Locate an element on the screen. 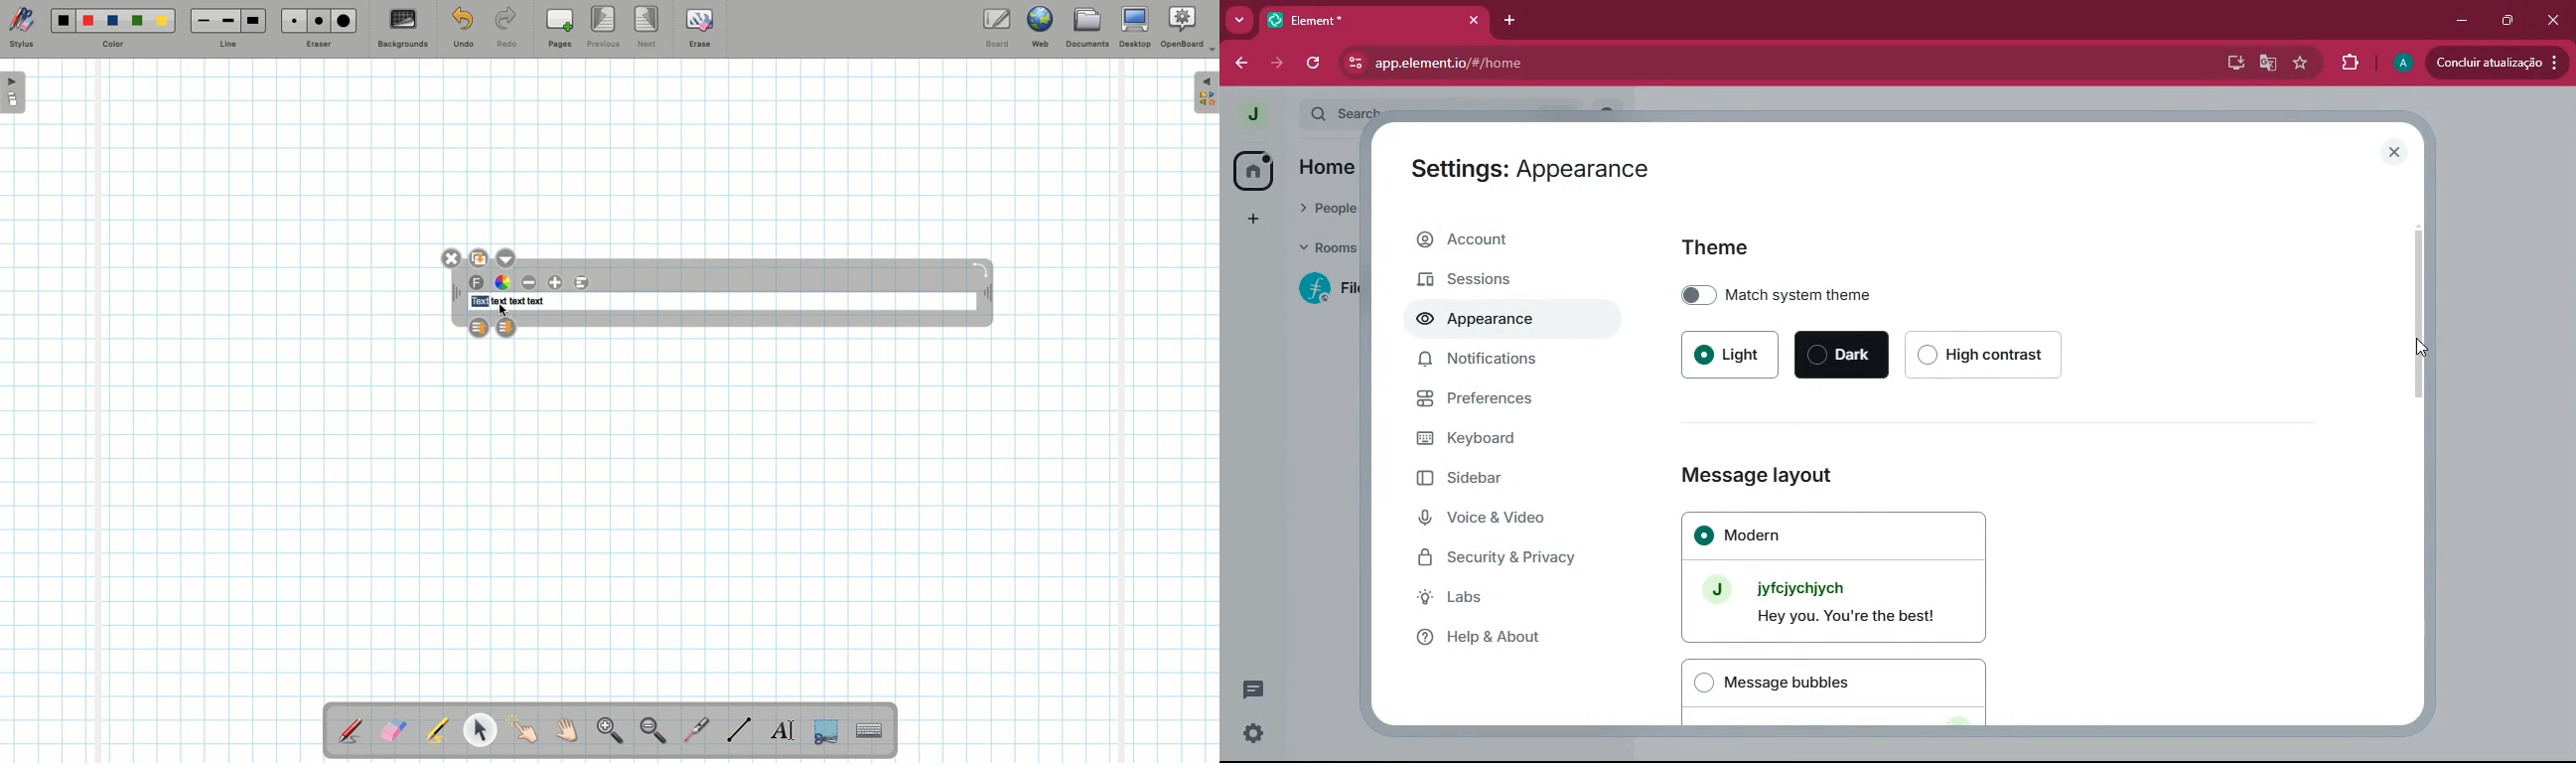 The image size is (2576, 784). Layer up is located at coordinates (480, 326).